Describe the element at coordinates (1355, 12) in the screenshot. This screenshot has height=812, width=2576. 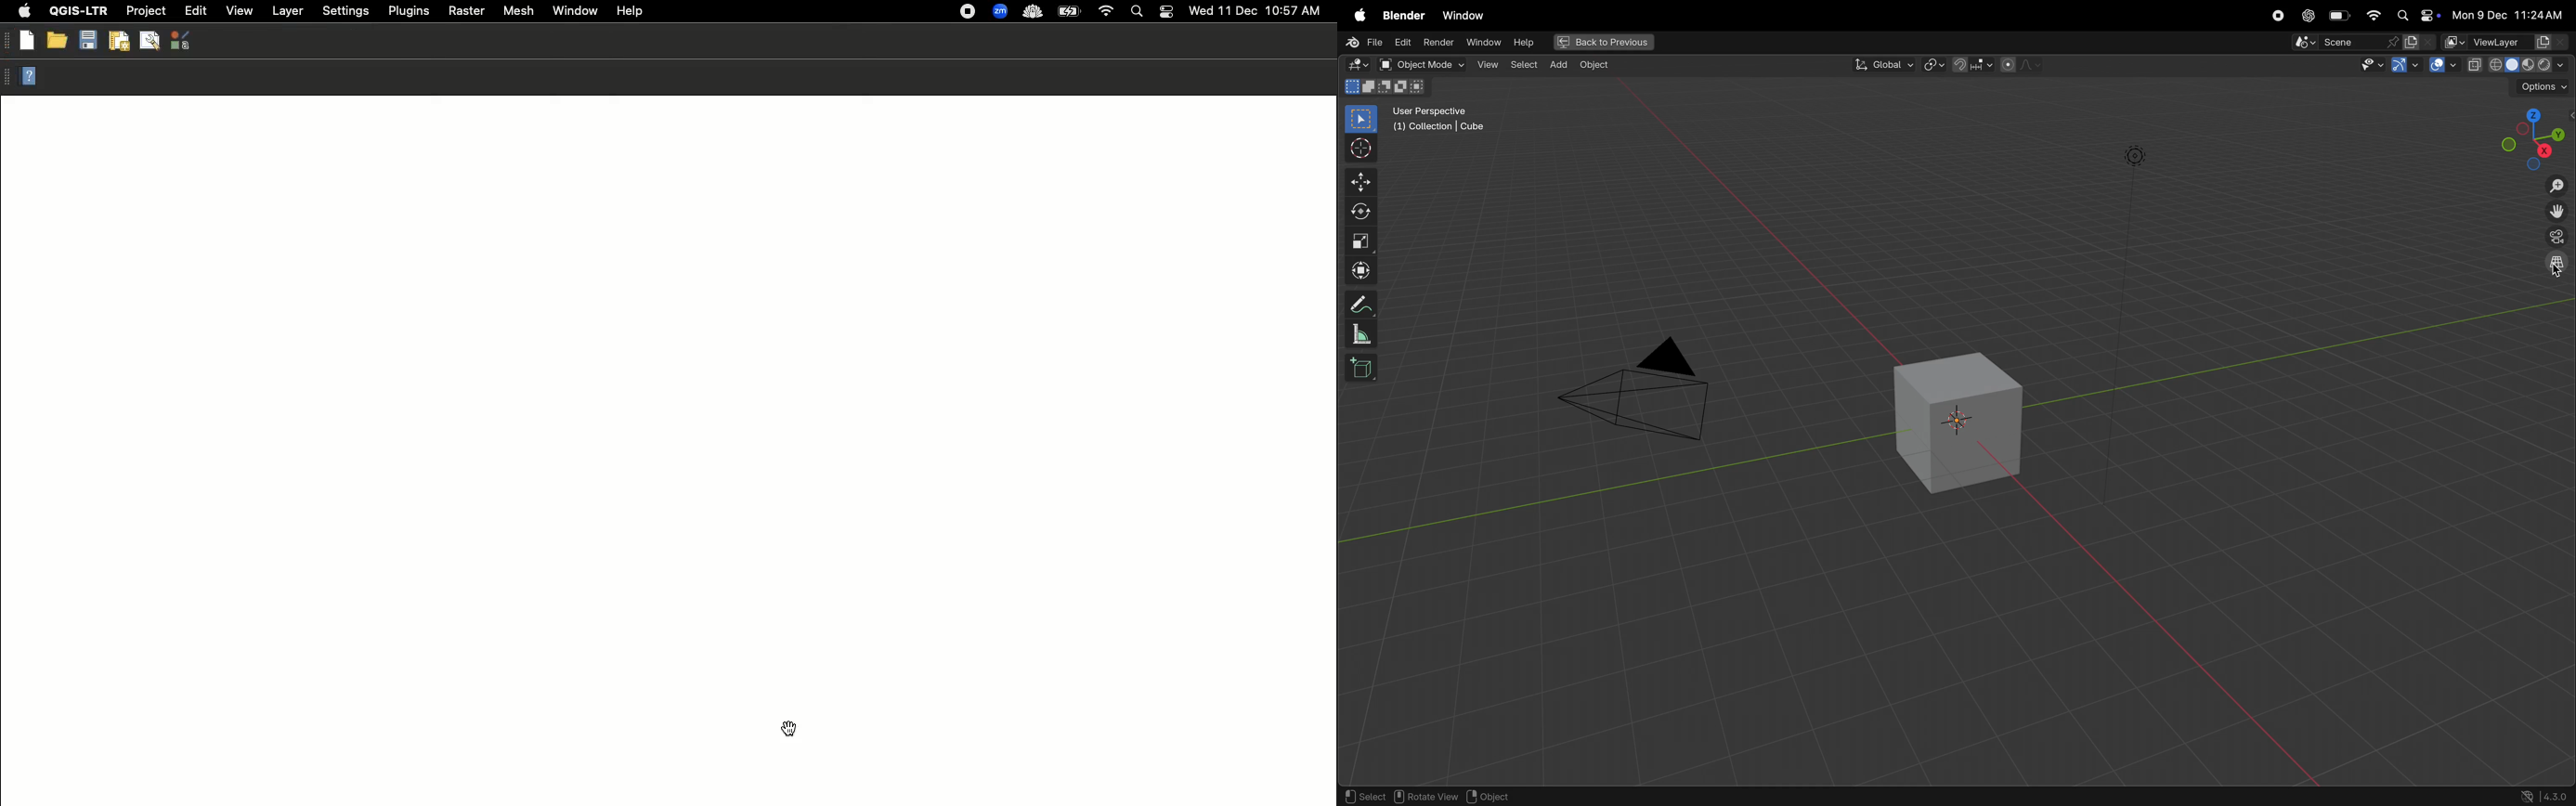
I see `apple menu` at that location.